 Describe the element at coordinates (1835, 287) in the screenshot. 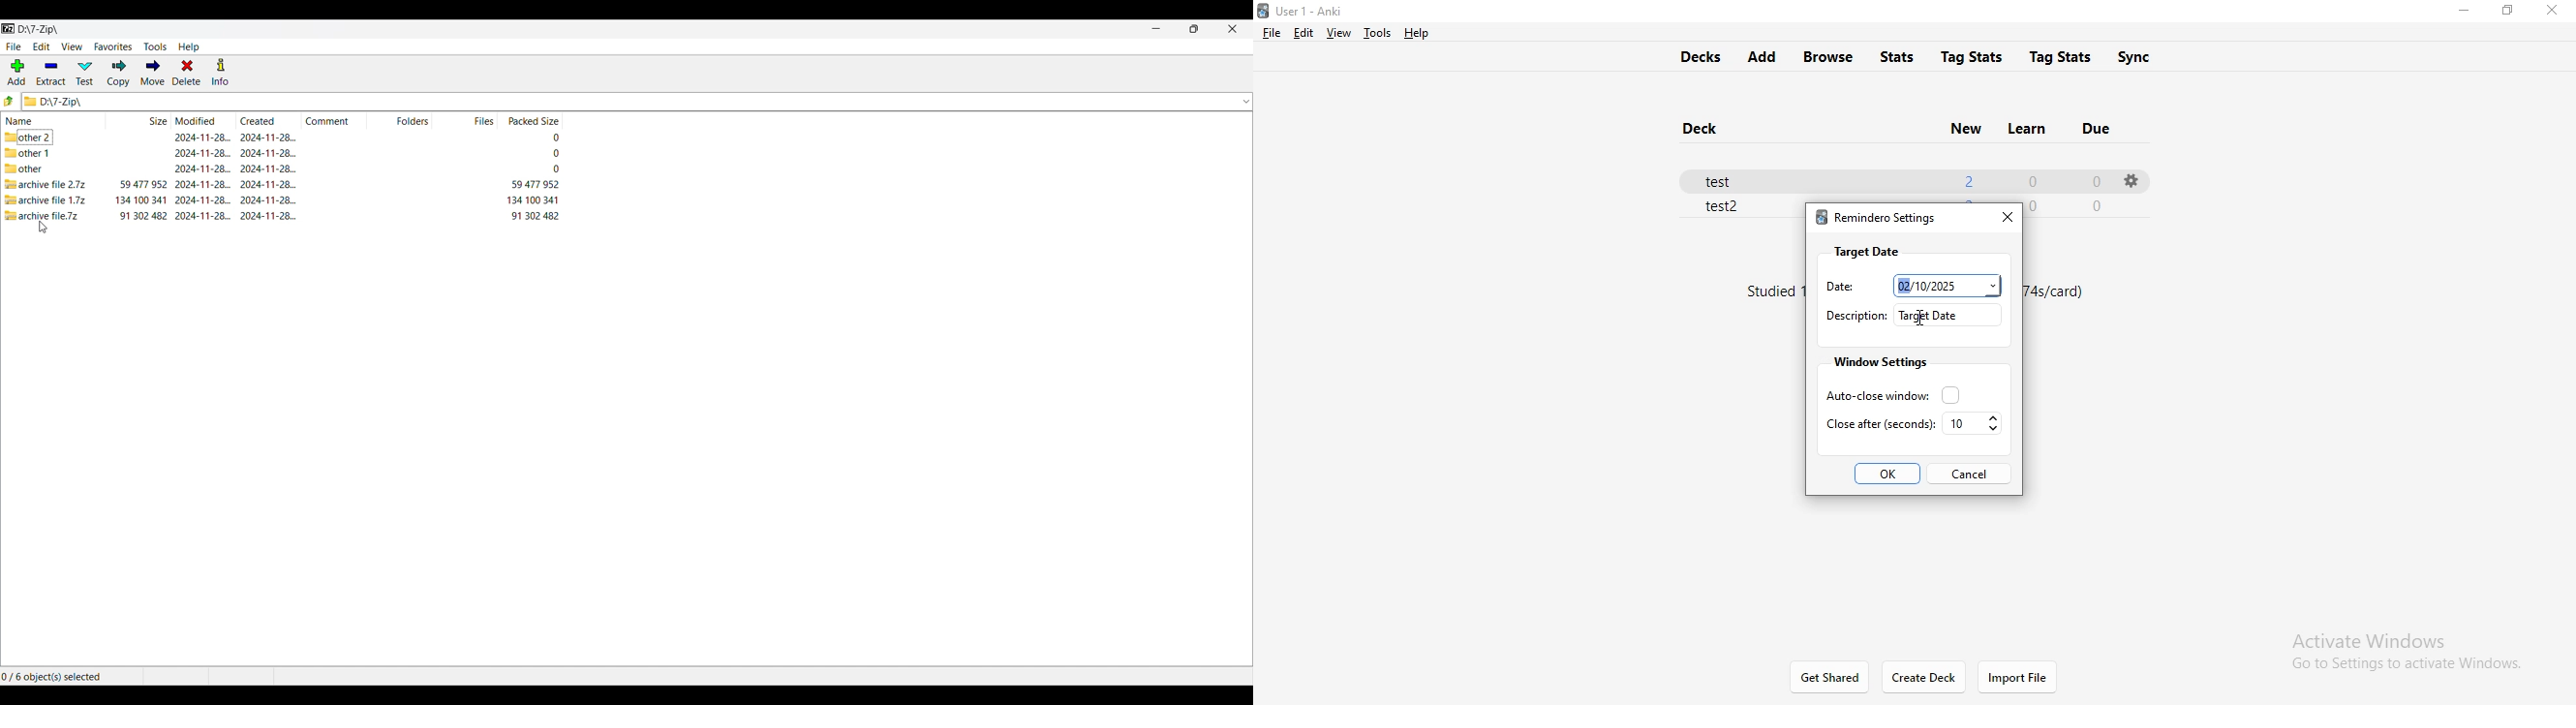

I see `date` at that location.